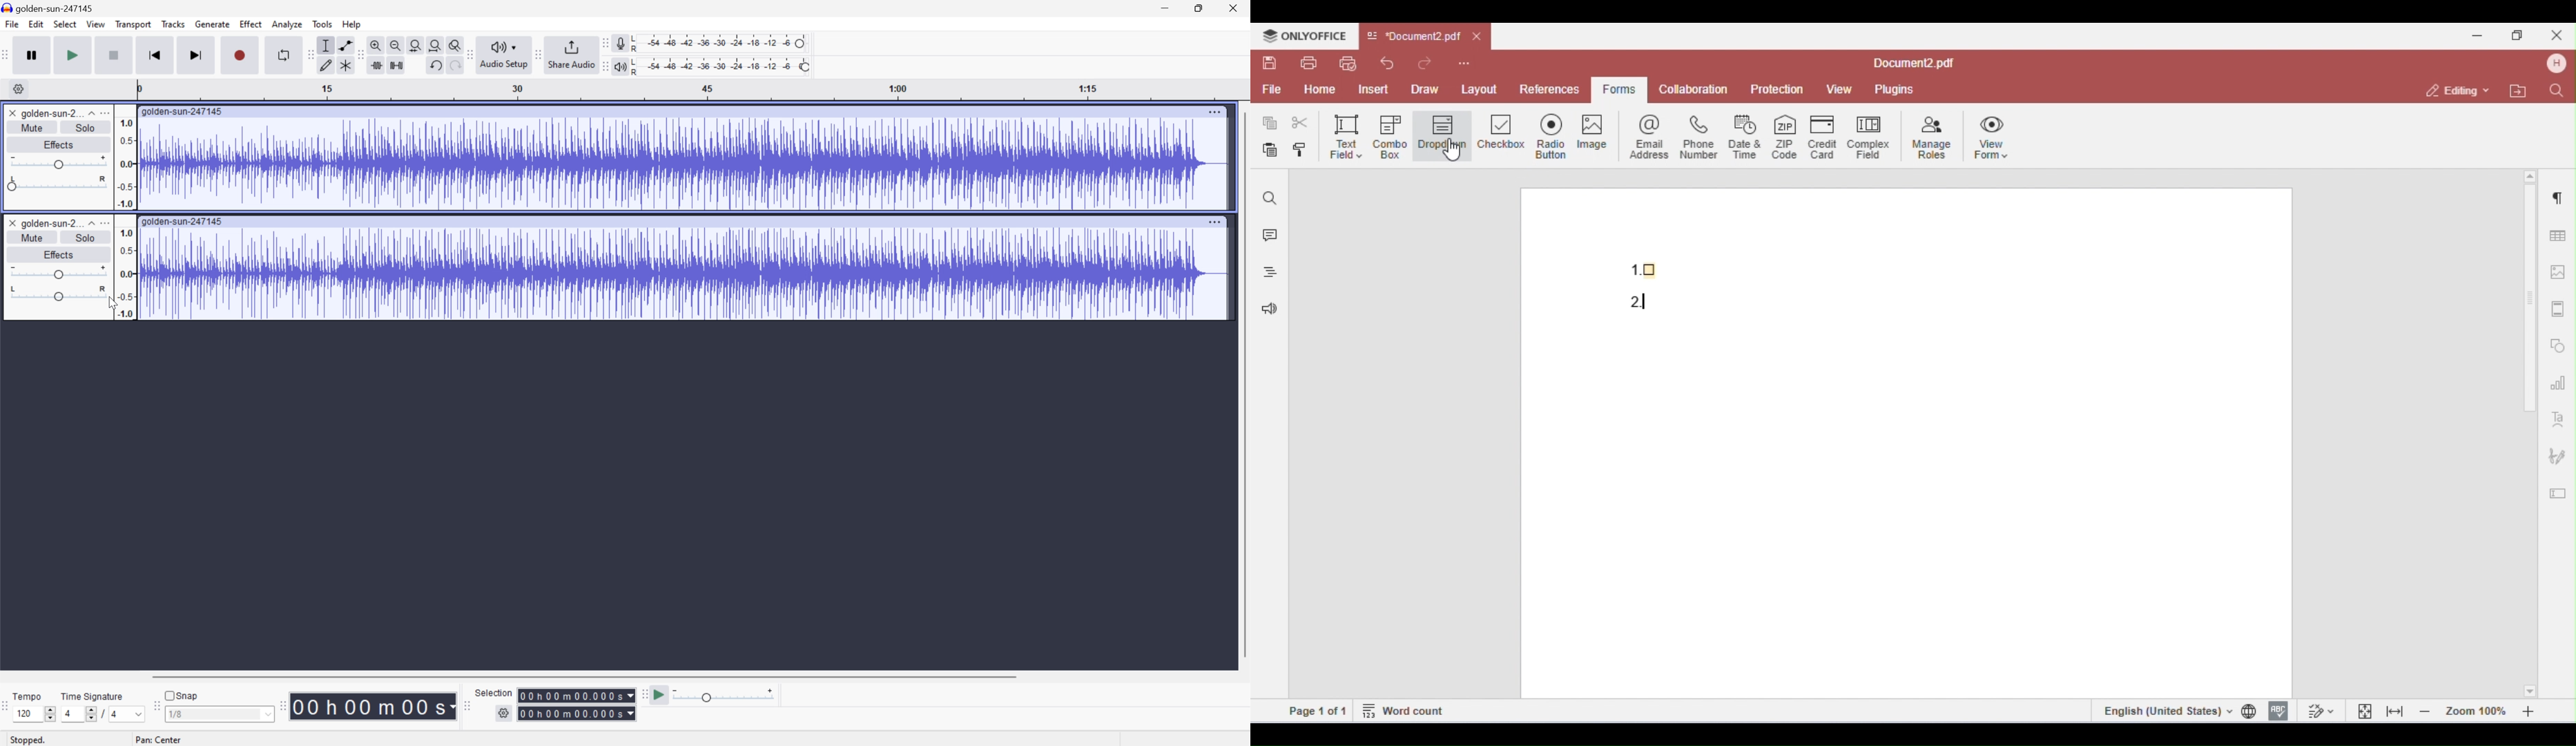  Describe the element at coordinates (603, 62) in the screenshot. I see `Audacity playback meter toolbar` at that location.